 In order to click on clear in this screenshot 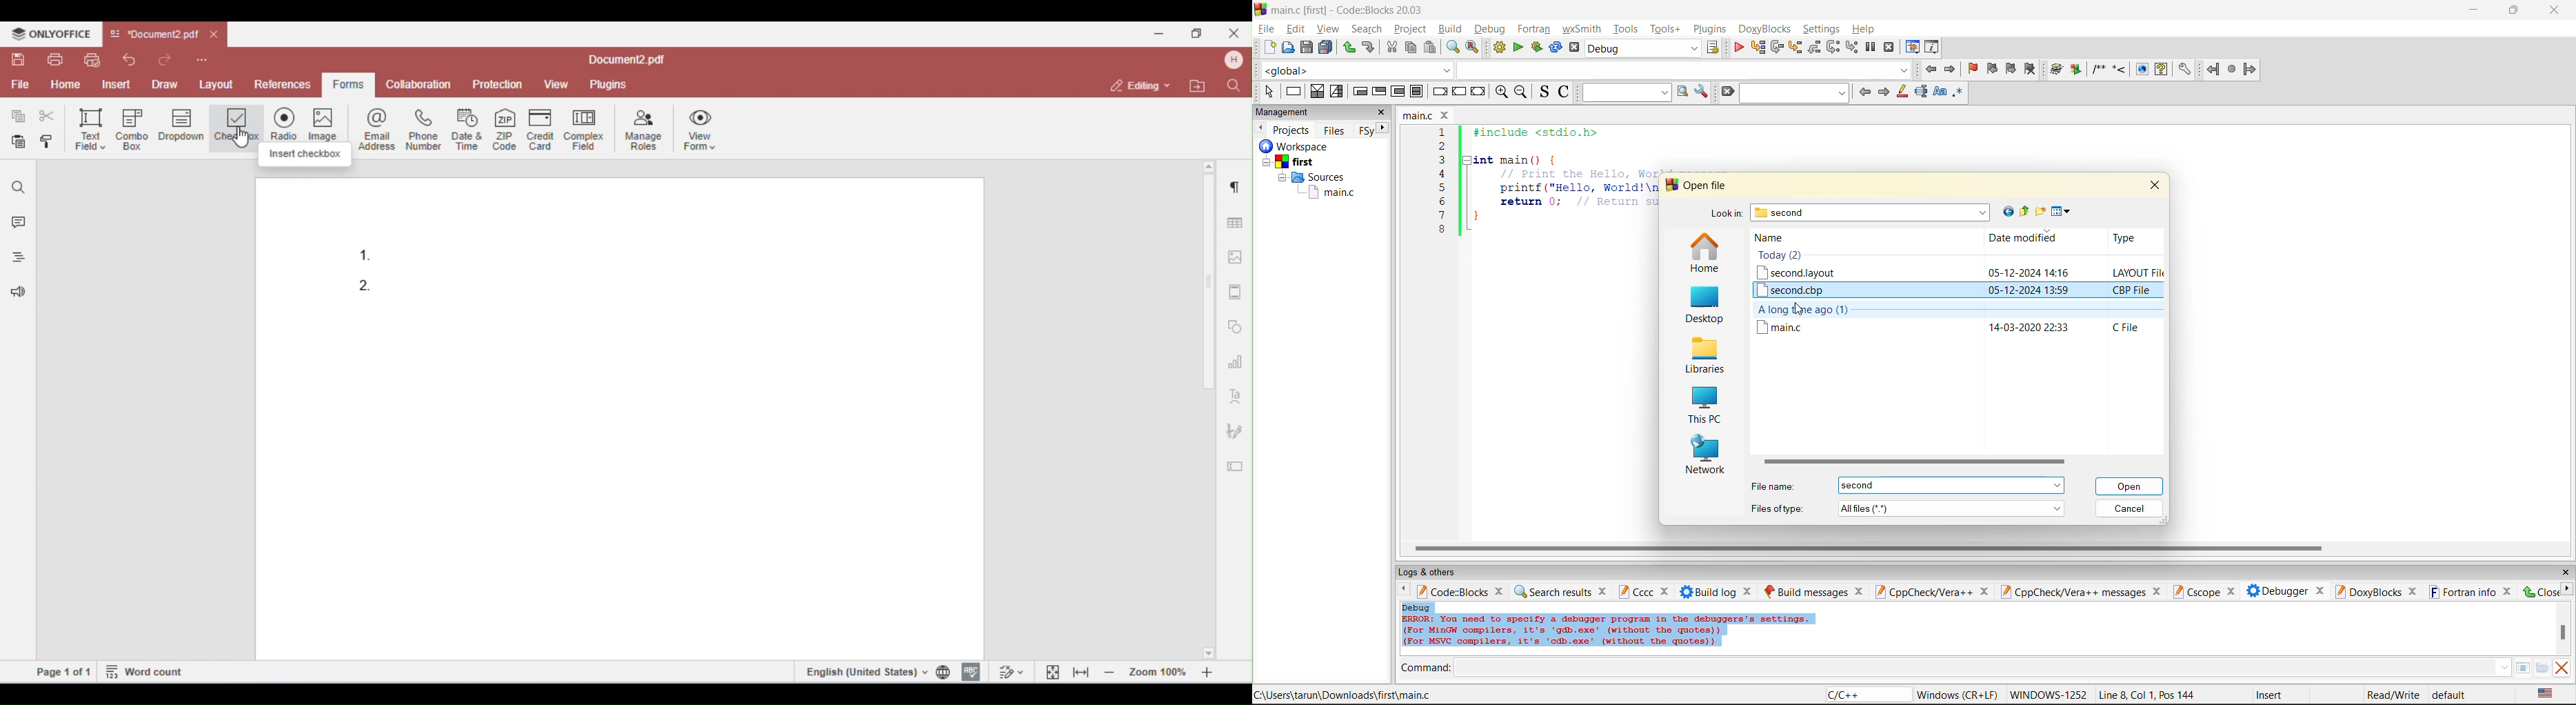, I will do `click(1727, 92)`.